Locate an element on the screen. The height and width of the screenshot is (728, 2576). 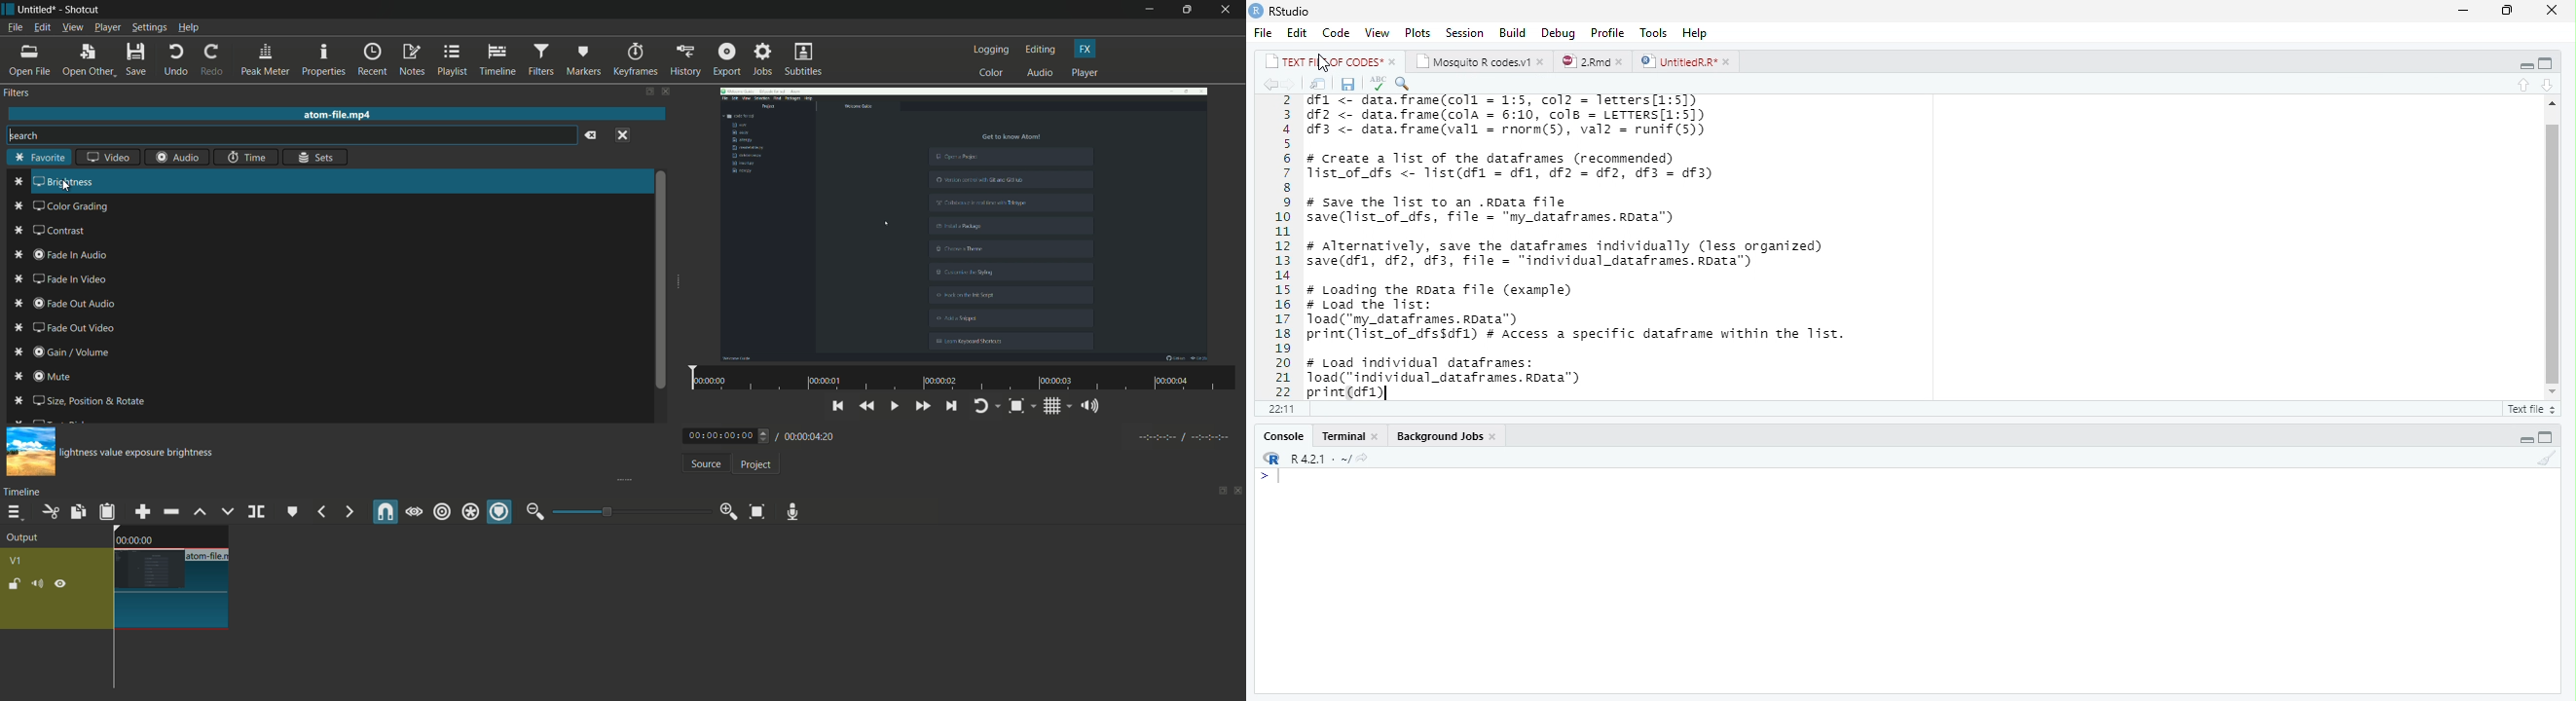
File is located at coordinates (1265, 32).